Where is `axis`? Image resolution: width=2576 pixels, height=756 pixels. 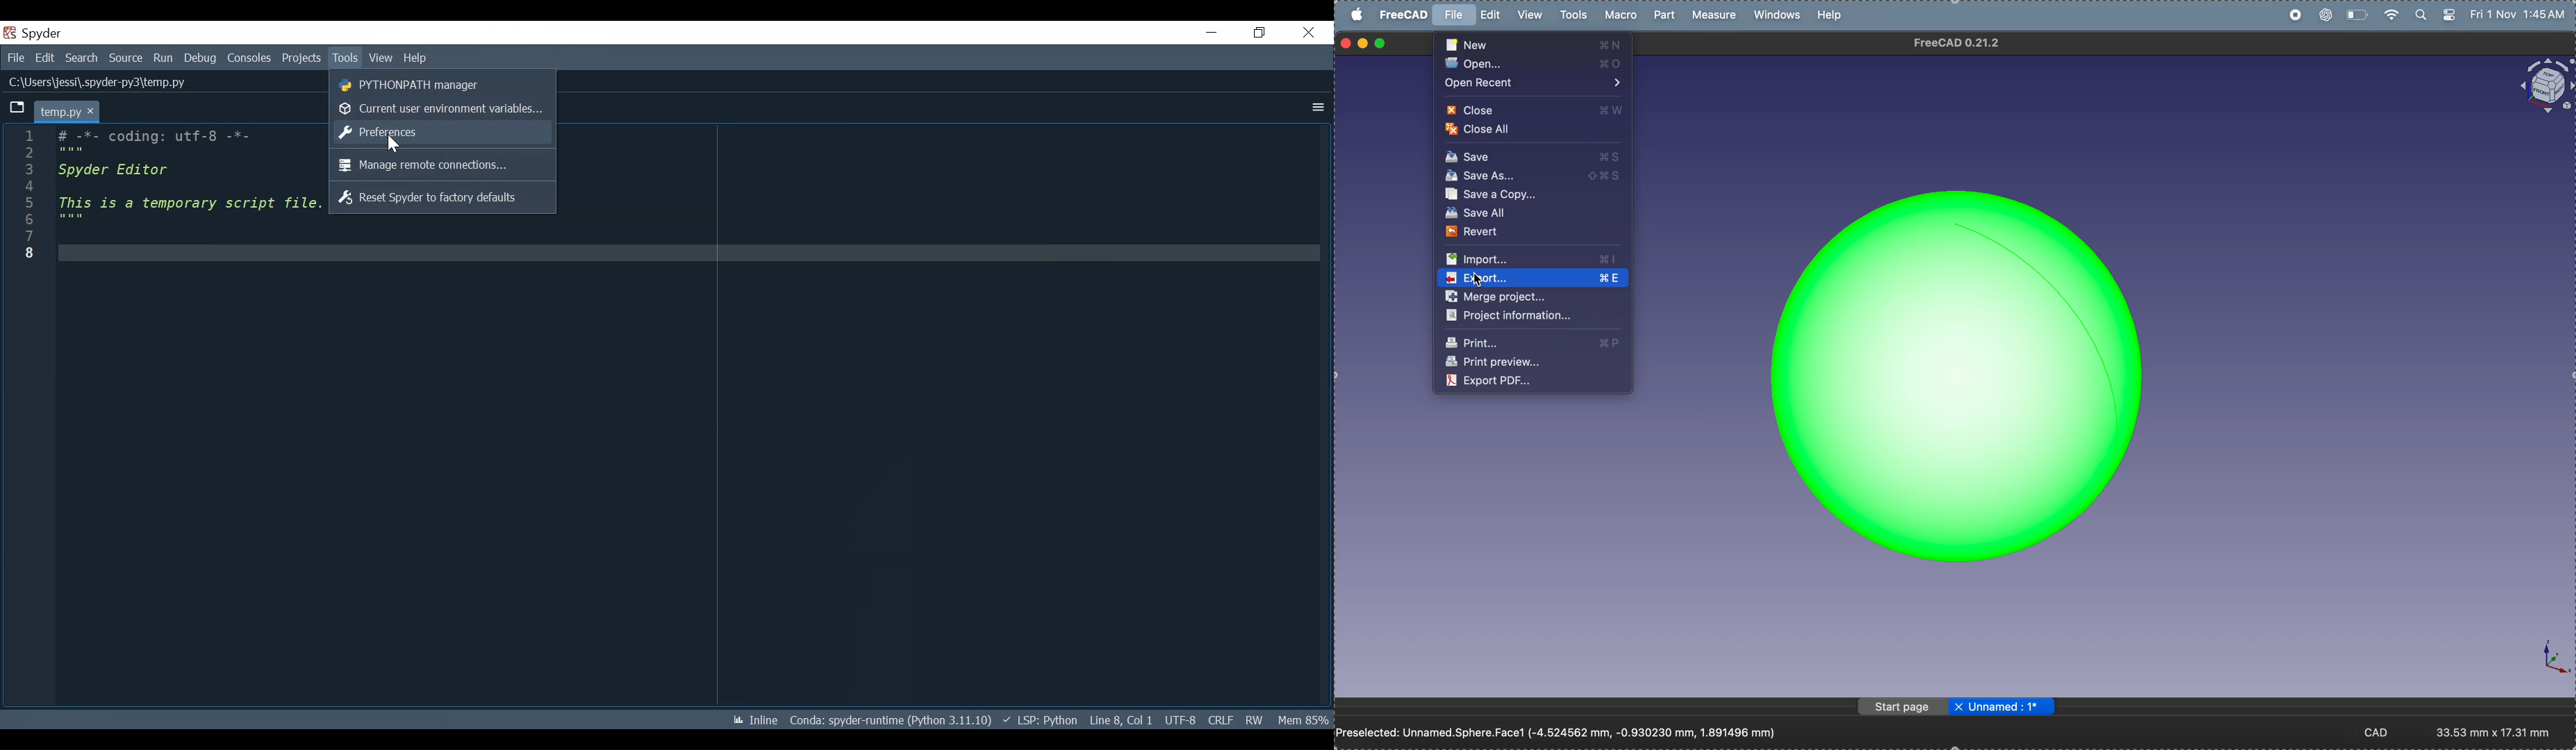 axis is located at coordinates (2547, 660).